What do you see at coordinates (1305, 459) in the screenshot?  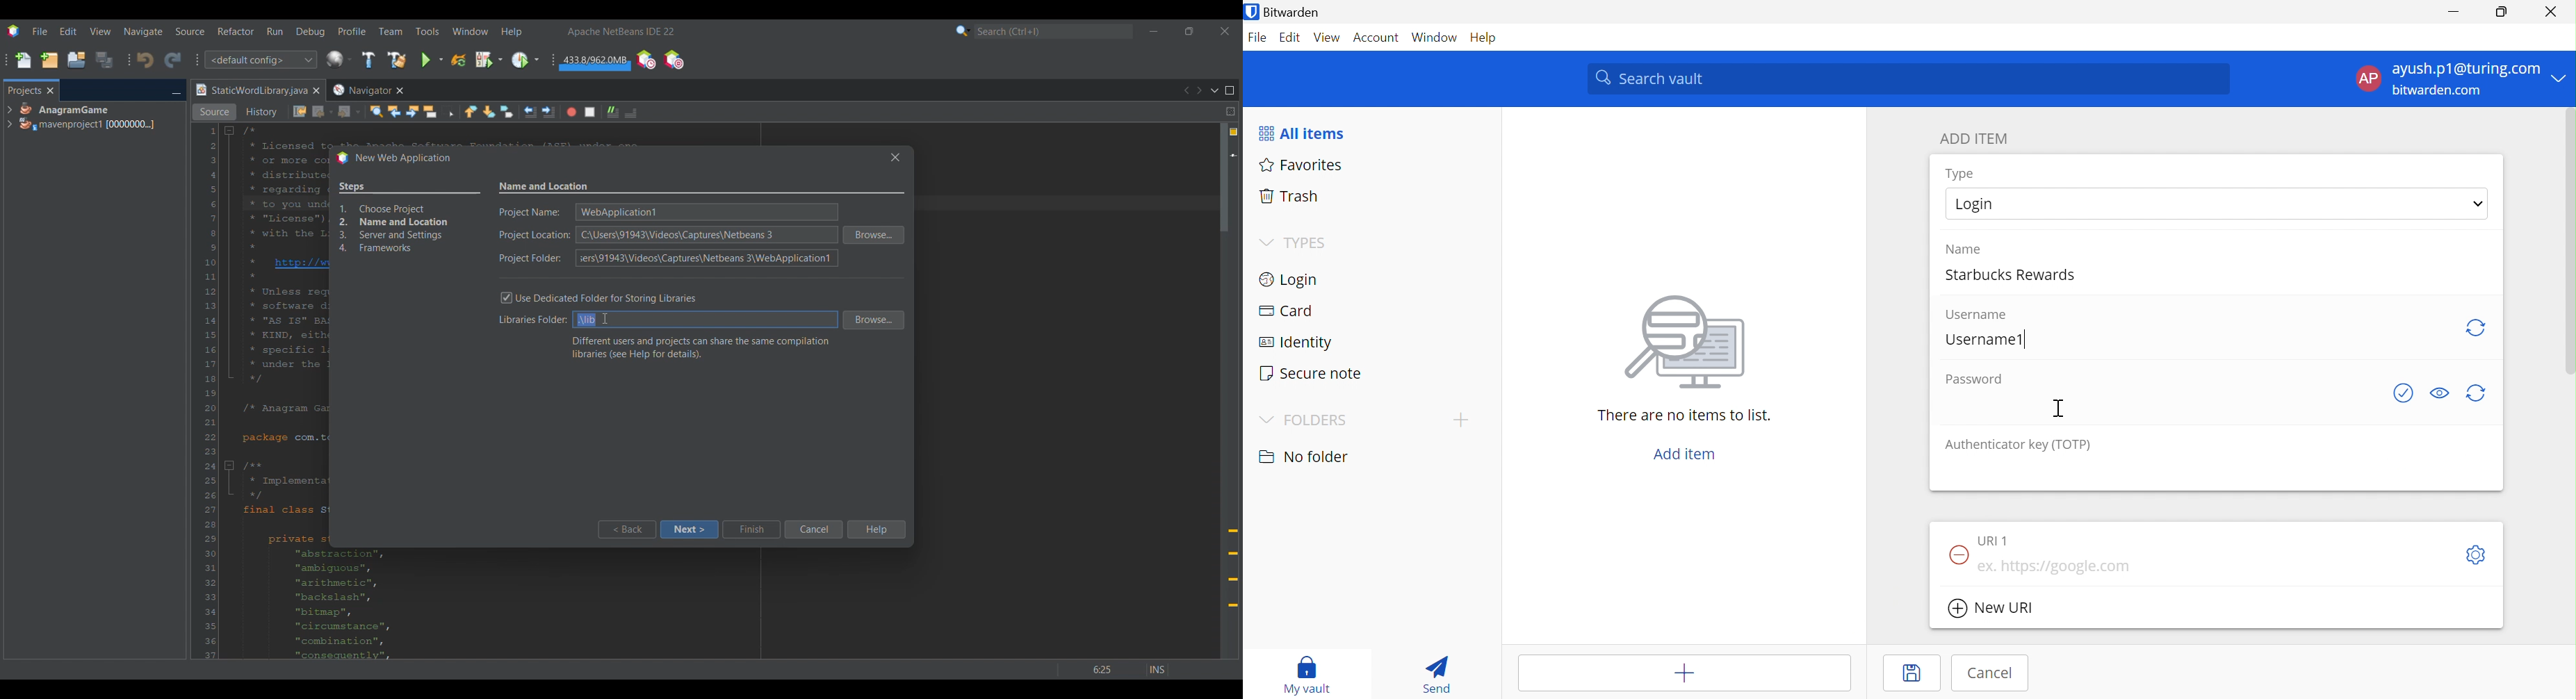 I see `No folder` at bounding box center [1305, 459].